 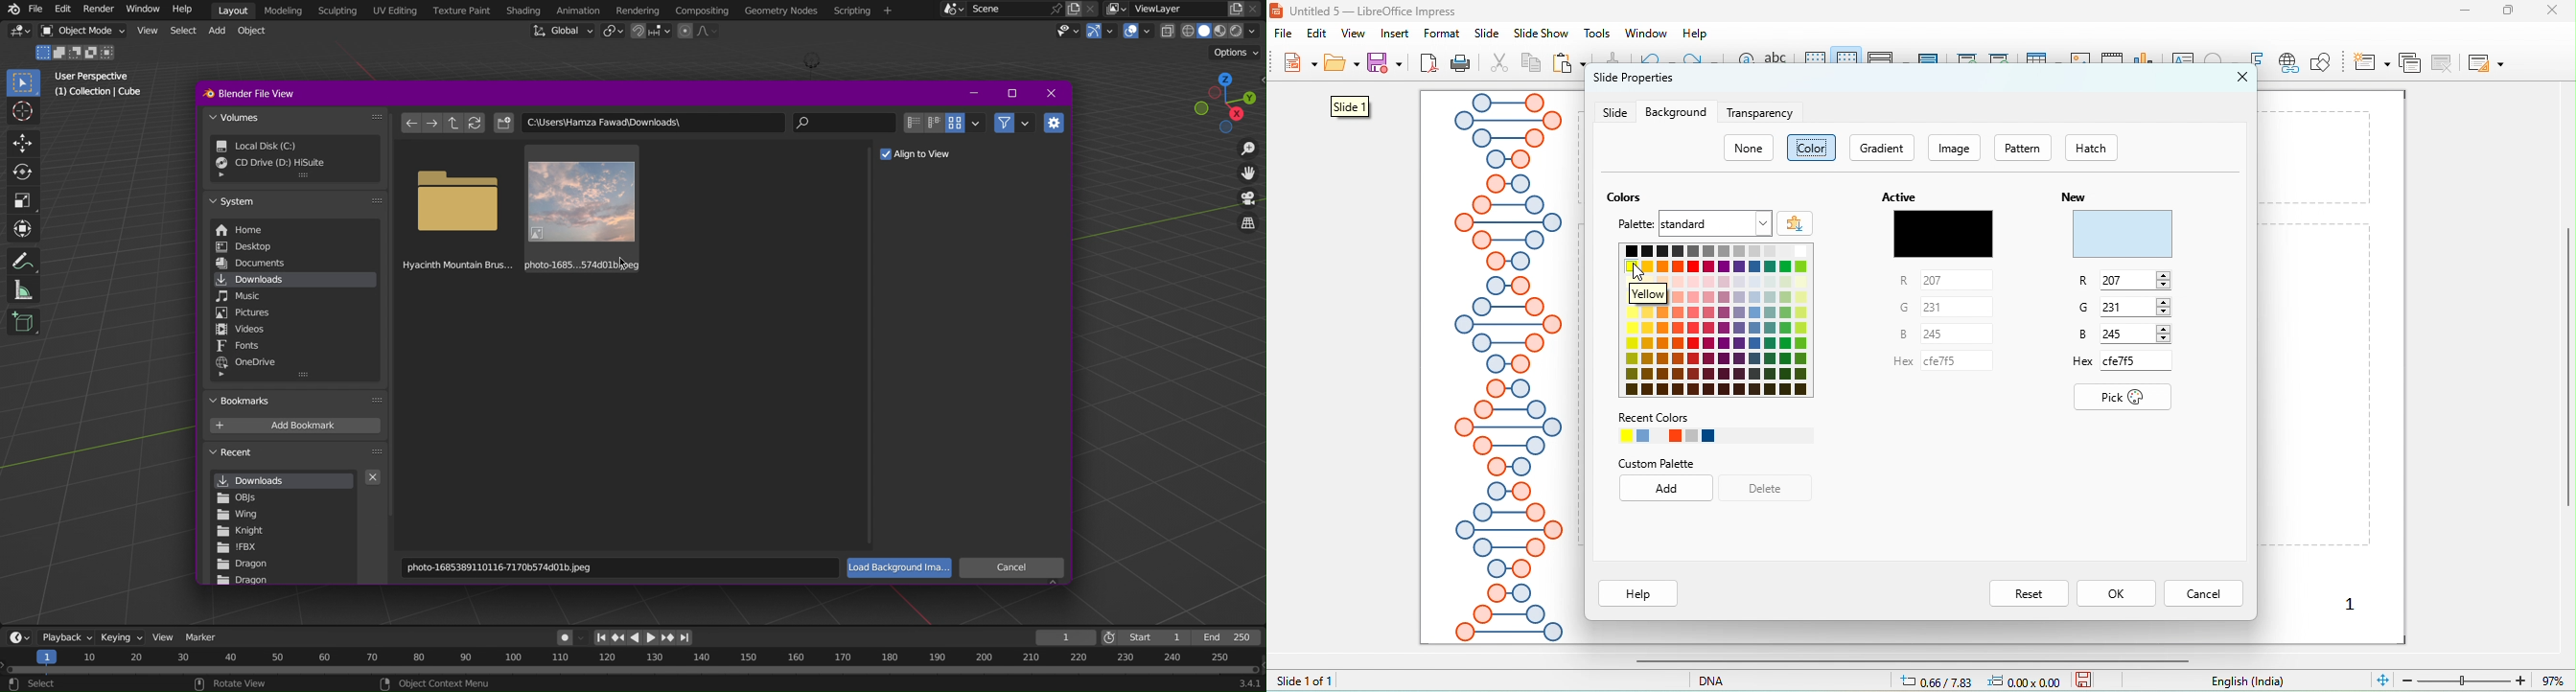 I want to click on pattern, so click(x=2023, y=149).